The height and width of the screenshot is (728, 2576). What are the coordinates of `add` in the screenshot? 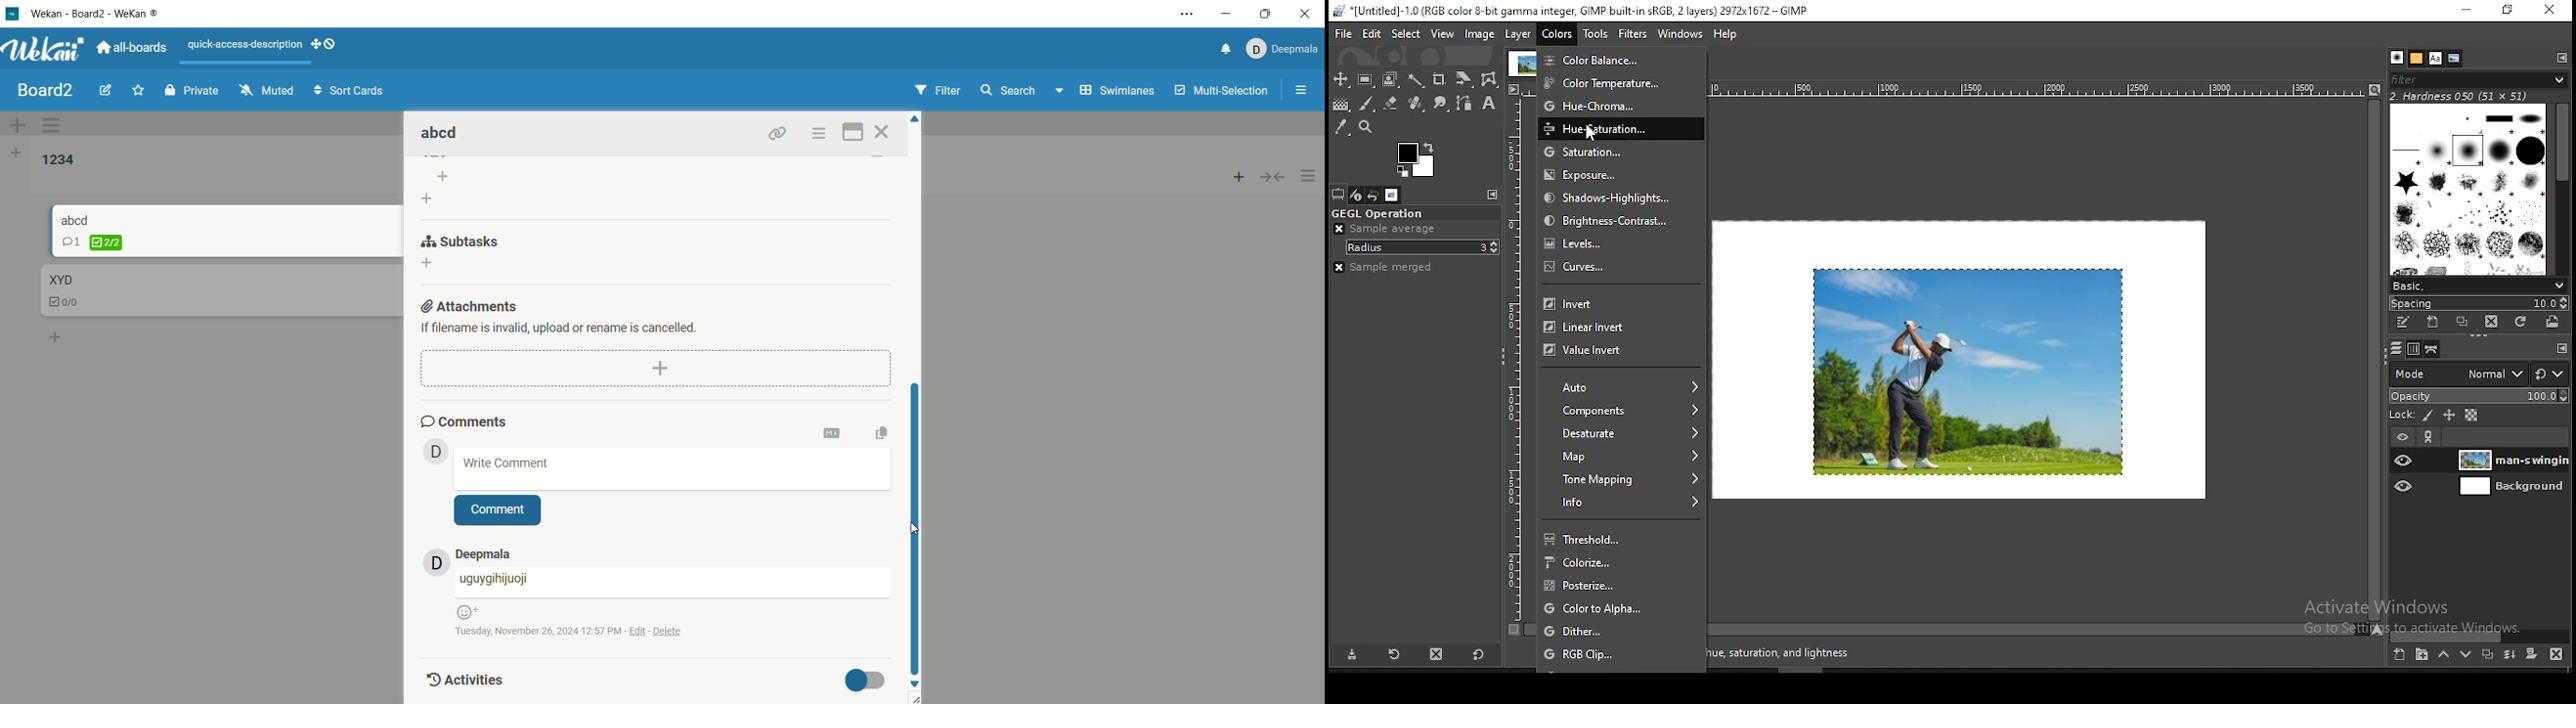 It's located at (57, 335).